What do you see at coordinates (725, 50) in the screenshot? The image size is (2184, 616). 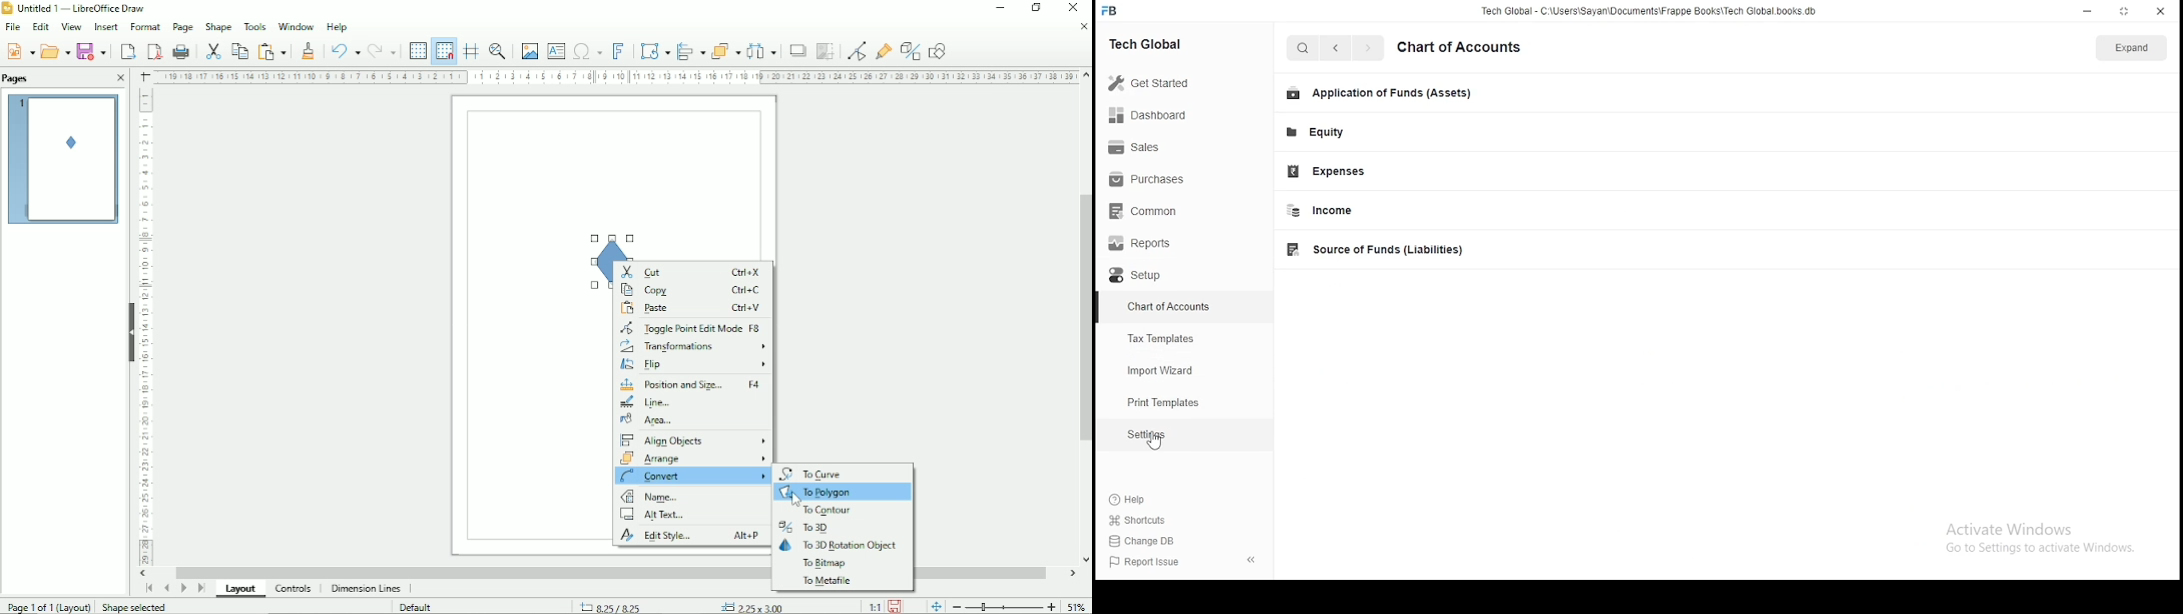 I see `Arrange` at bounding box center [725, 50].